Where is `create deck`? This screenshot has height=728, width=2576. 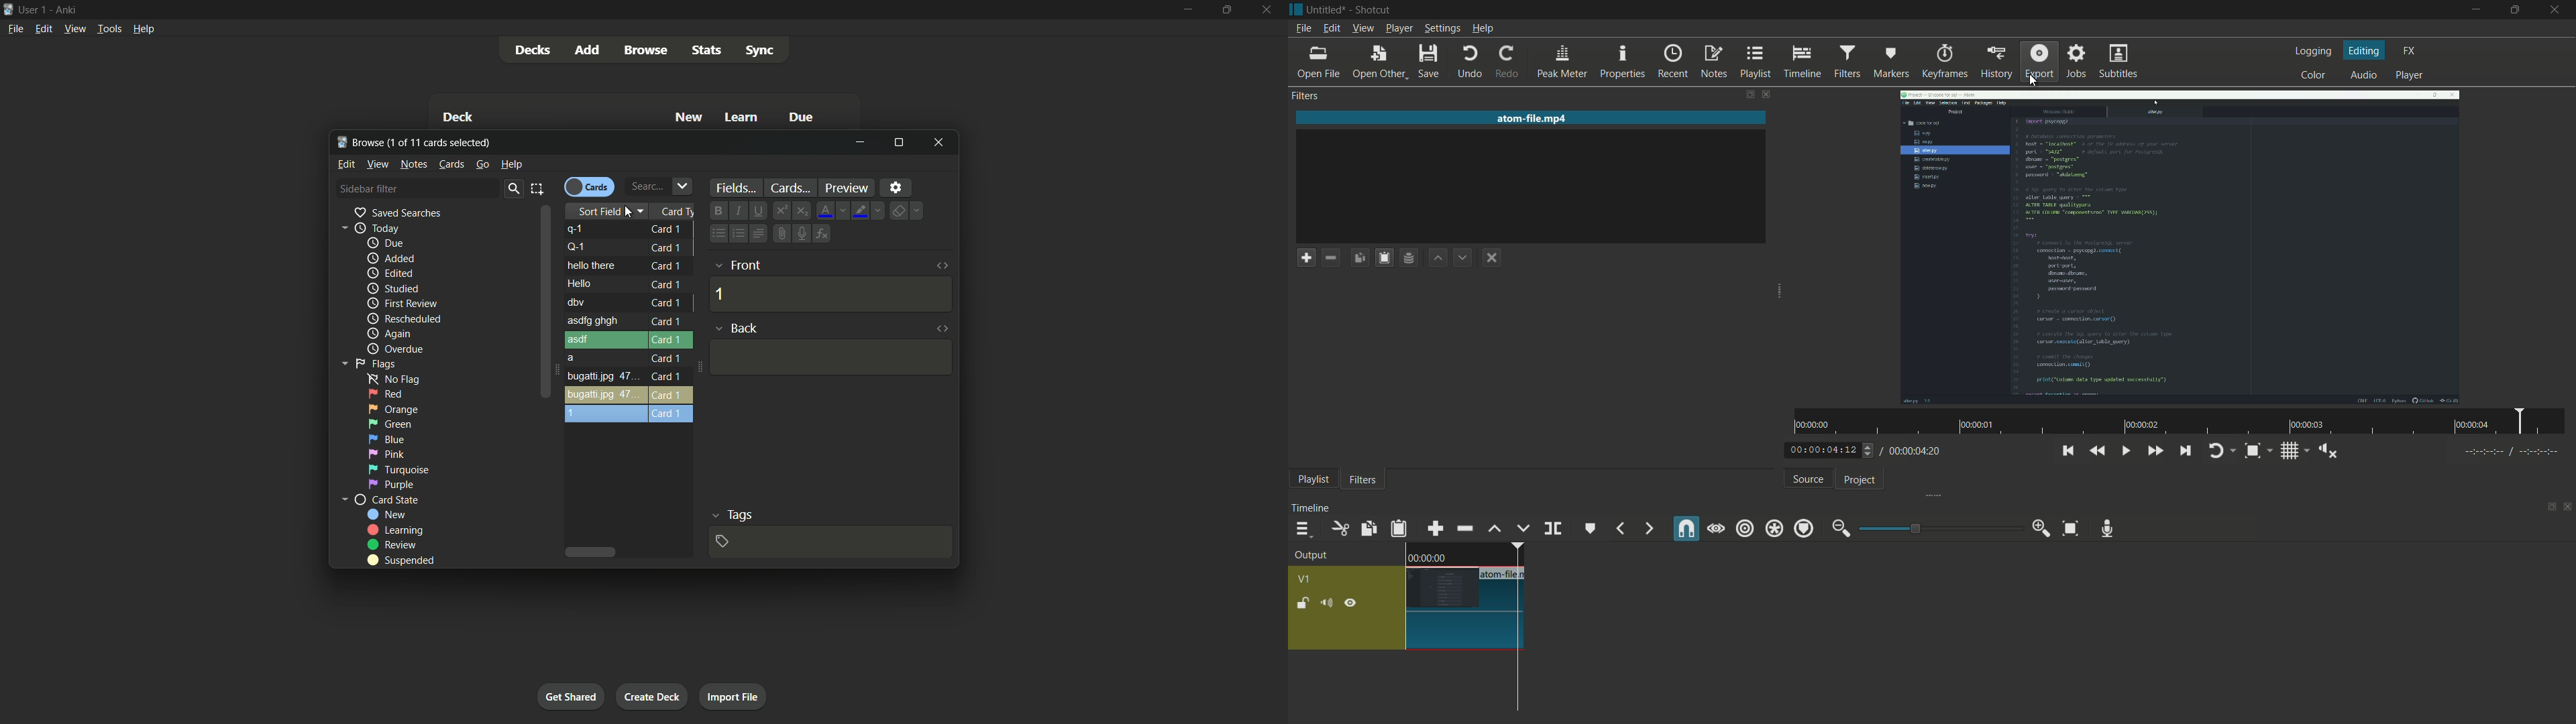 create deck is located at coordinates (650, 698).